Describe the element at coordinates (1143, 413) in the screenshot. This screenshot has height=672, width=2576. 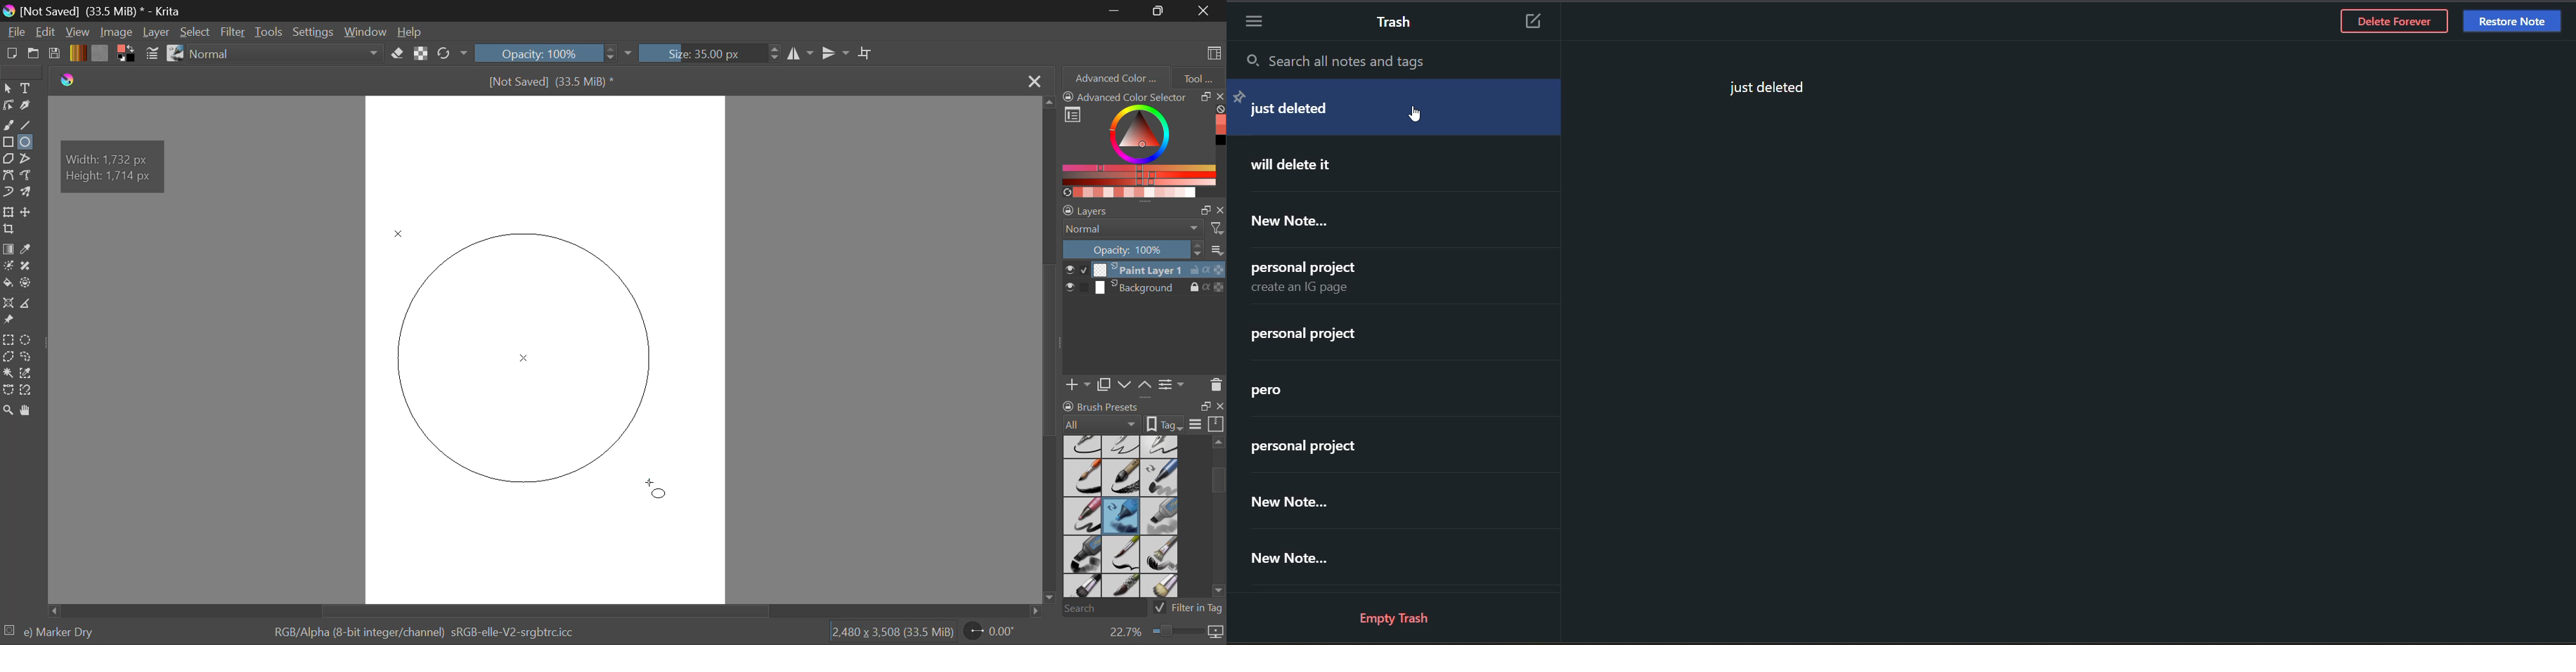
I see `Brush Presets Docket Tab` at that location.